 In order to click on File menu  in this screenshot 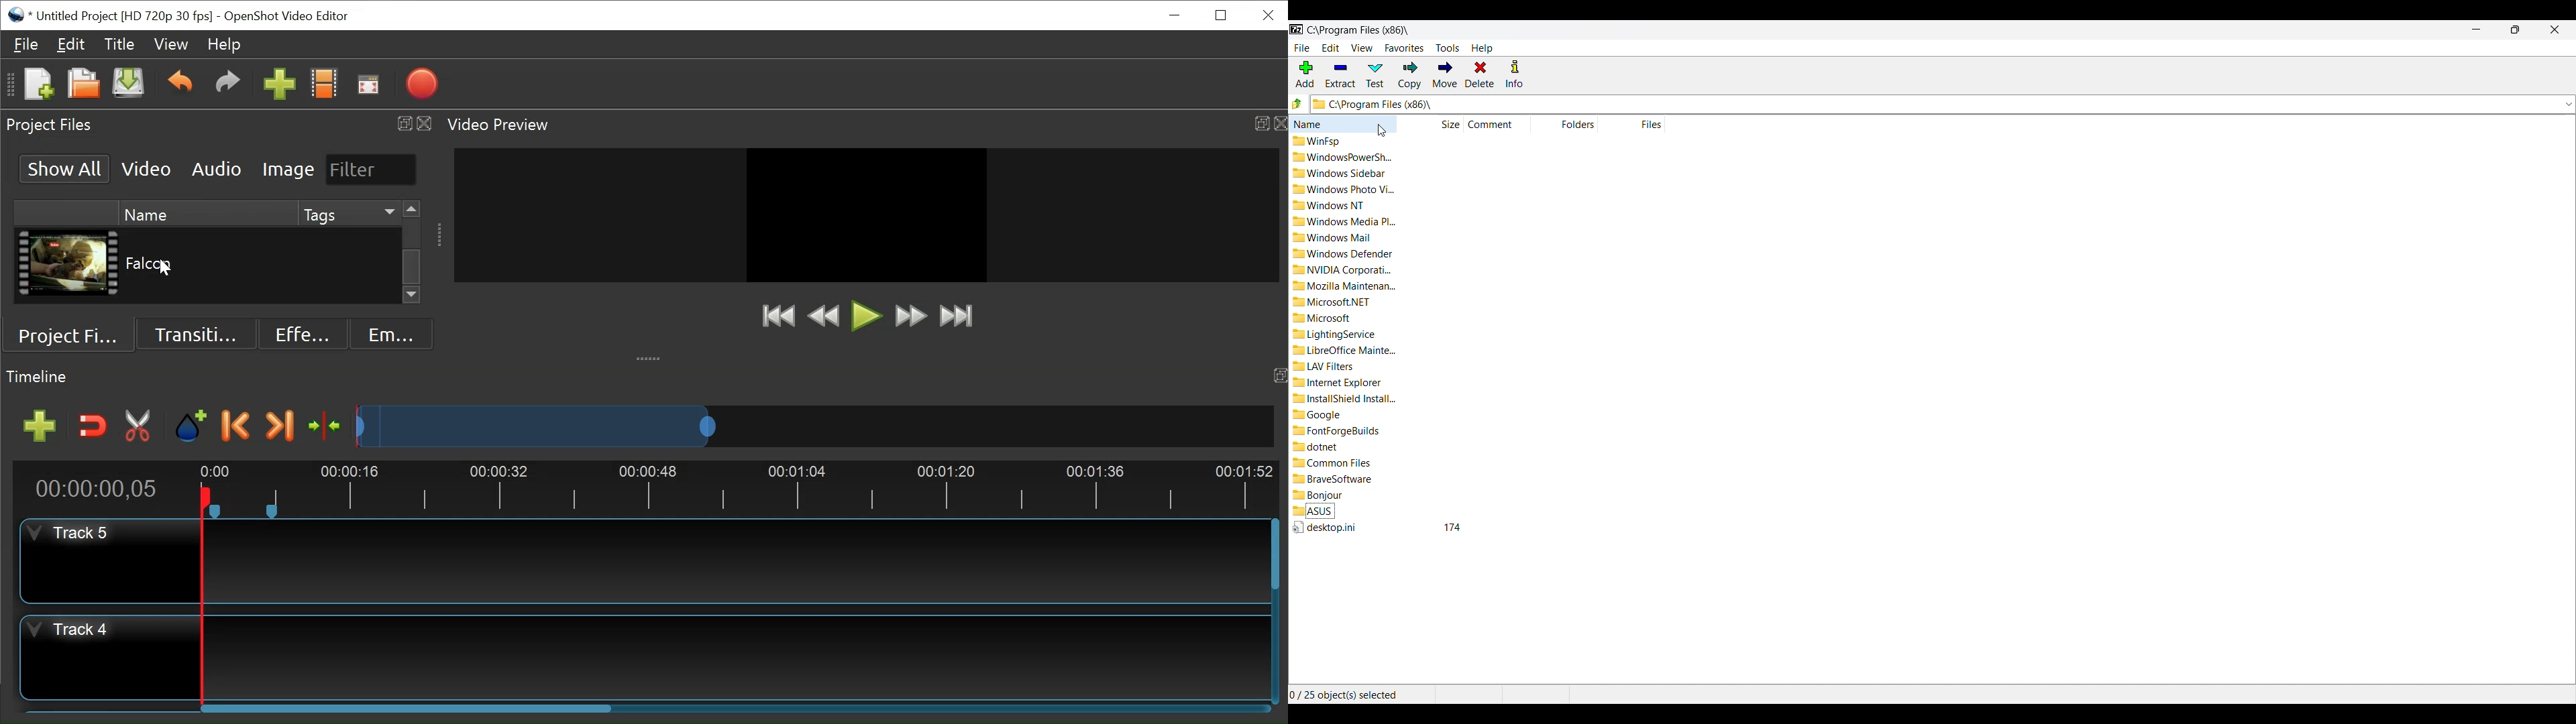, I will do `click(1302, 48)`.